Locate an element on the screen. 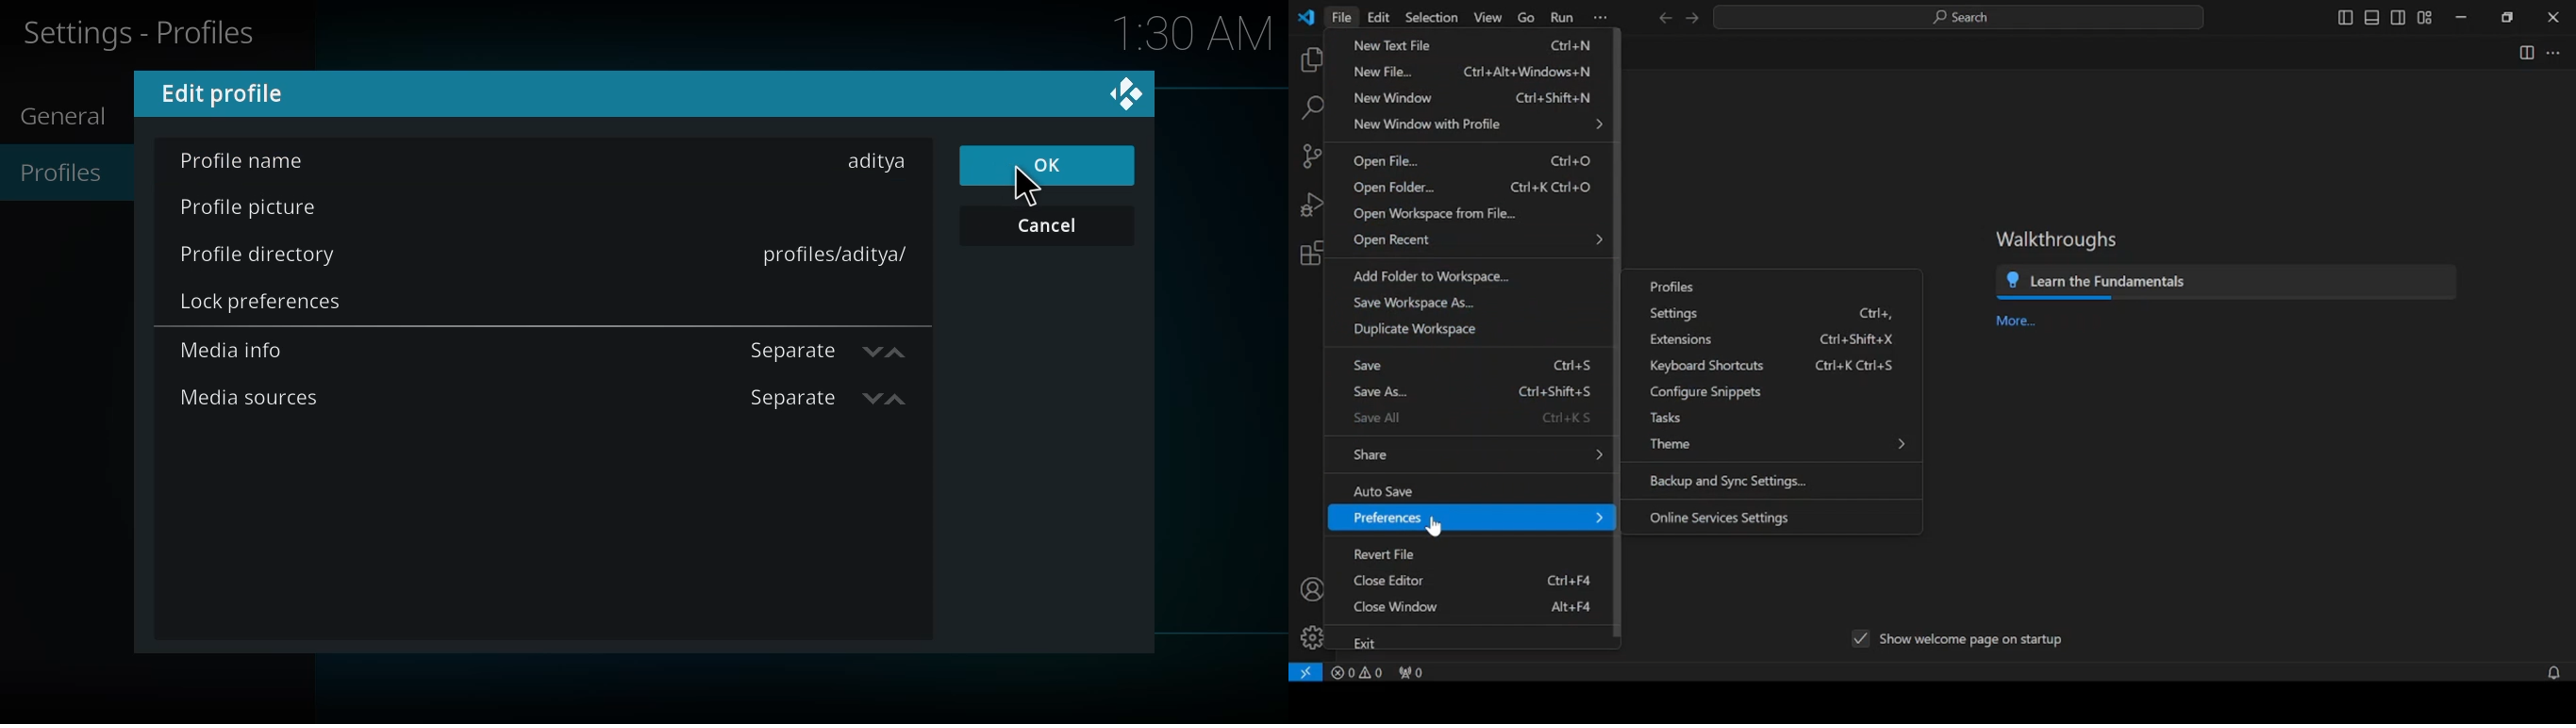 Image resolution: width=2576 pixels, height=728 pixels. ctrl+KS is located at coordinates (1568, 418).